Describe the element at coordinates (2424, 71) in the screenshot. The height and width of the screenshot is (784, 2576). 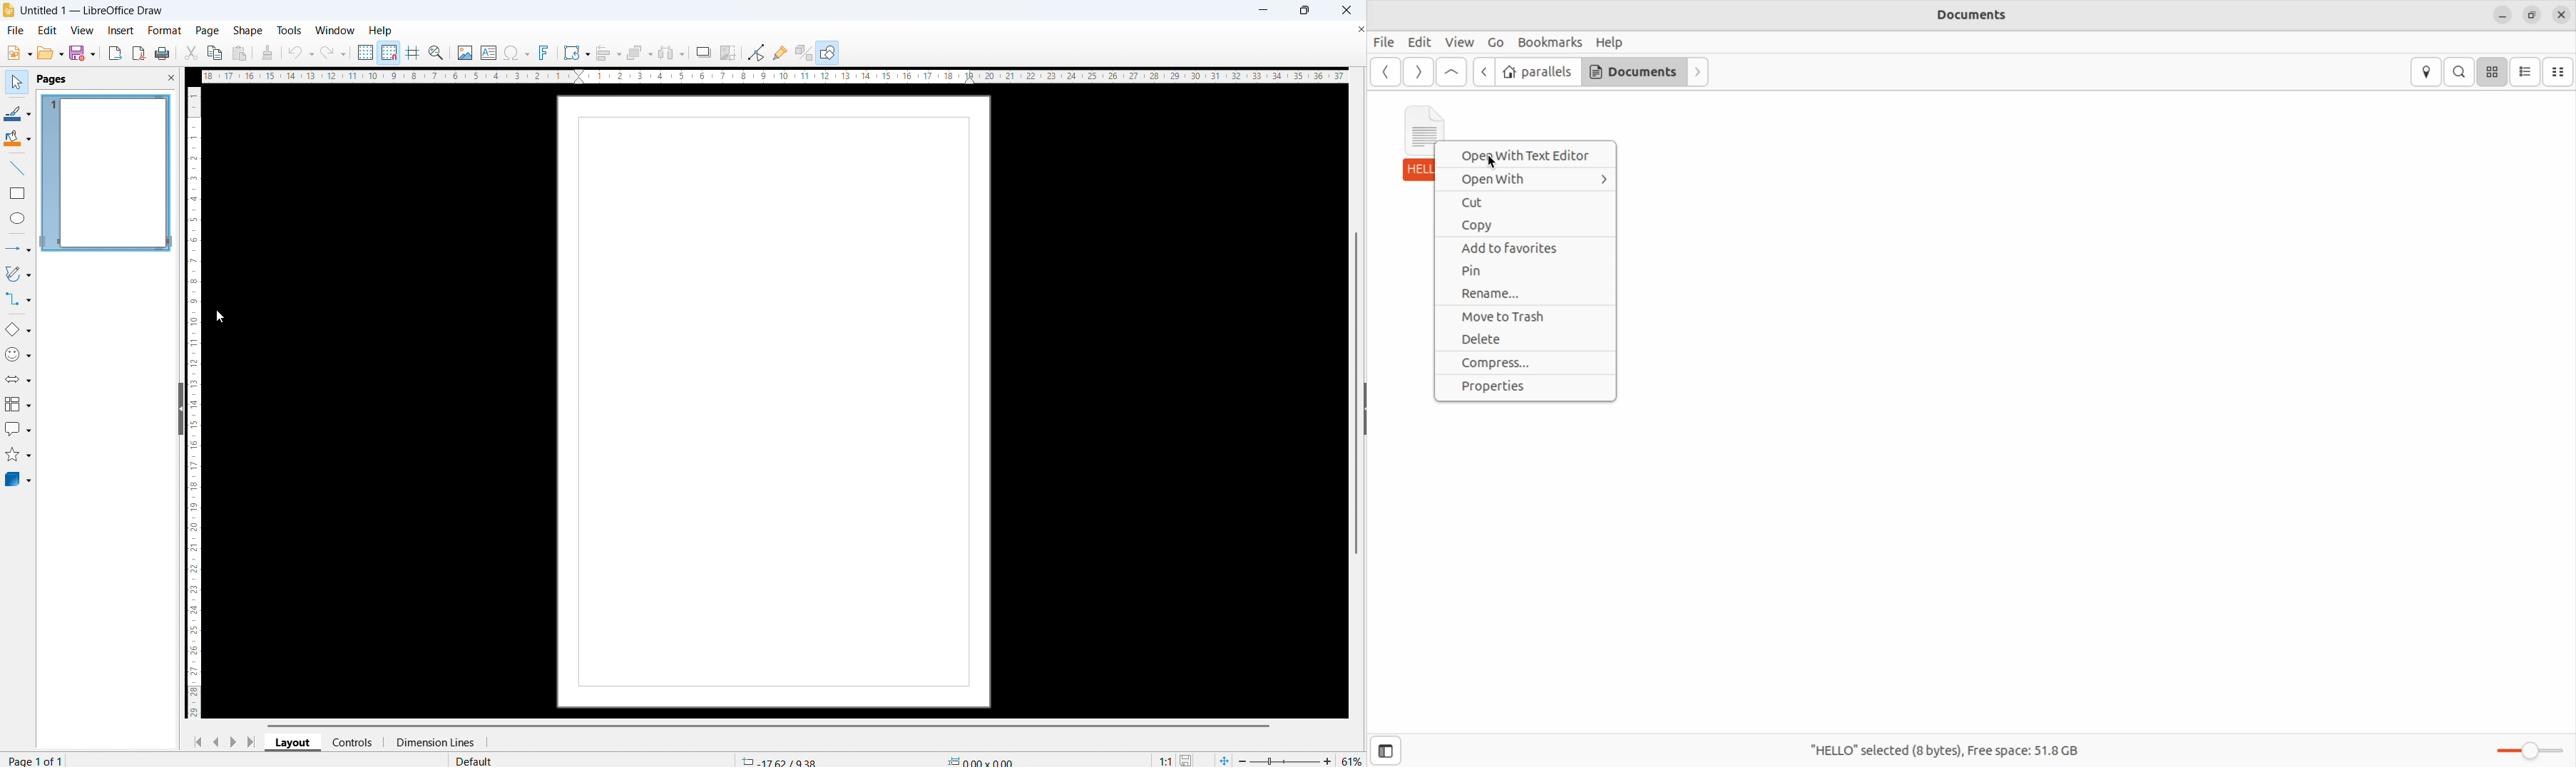
I see `location` at that location.